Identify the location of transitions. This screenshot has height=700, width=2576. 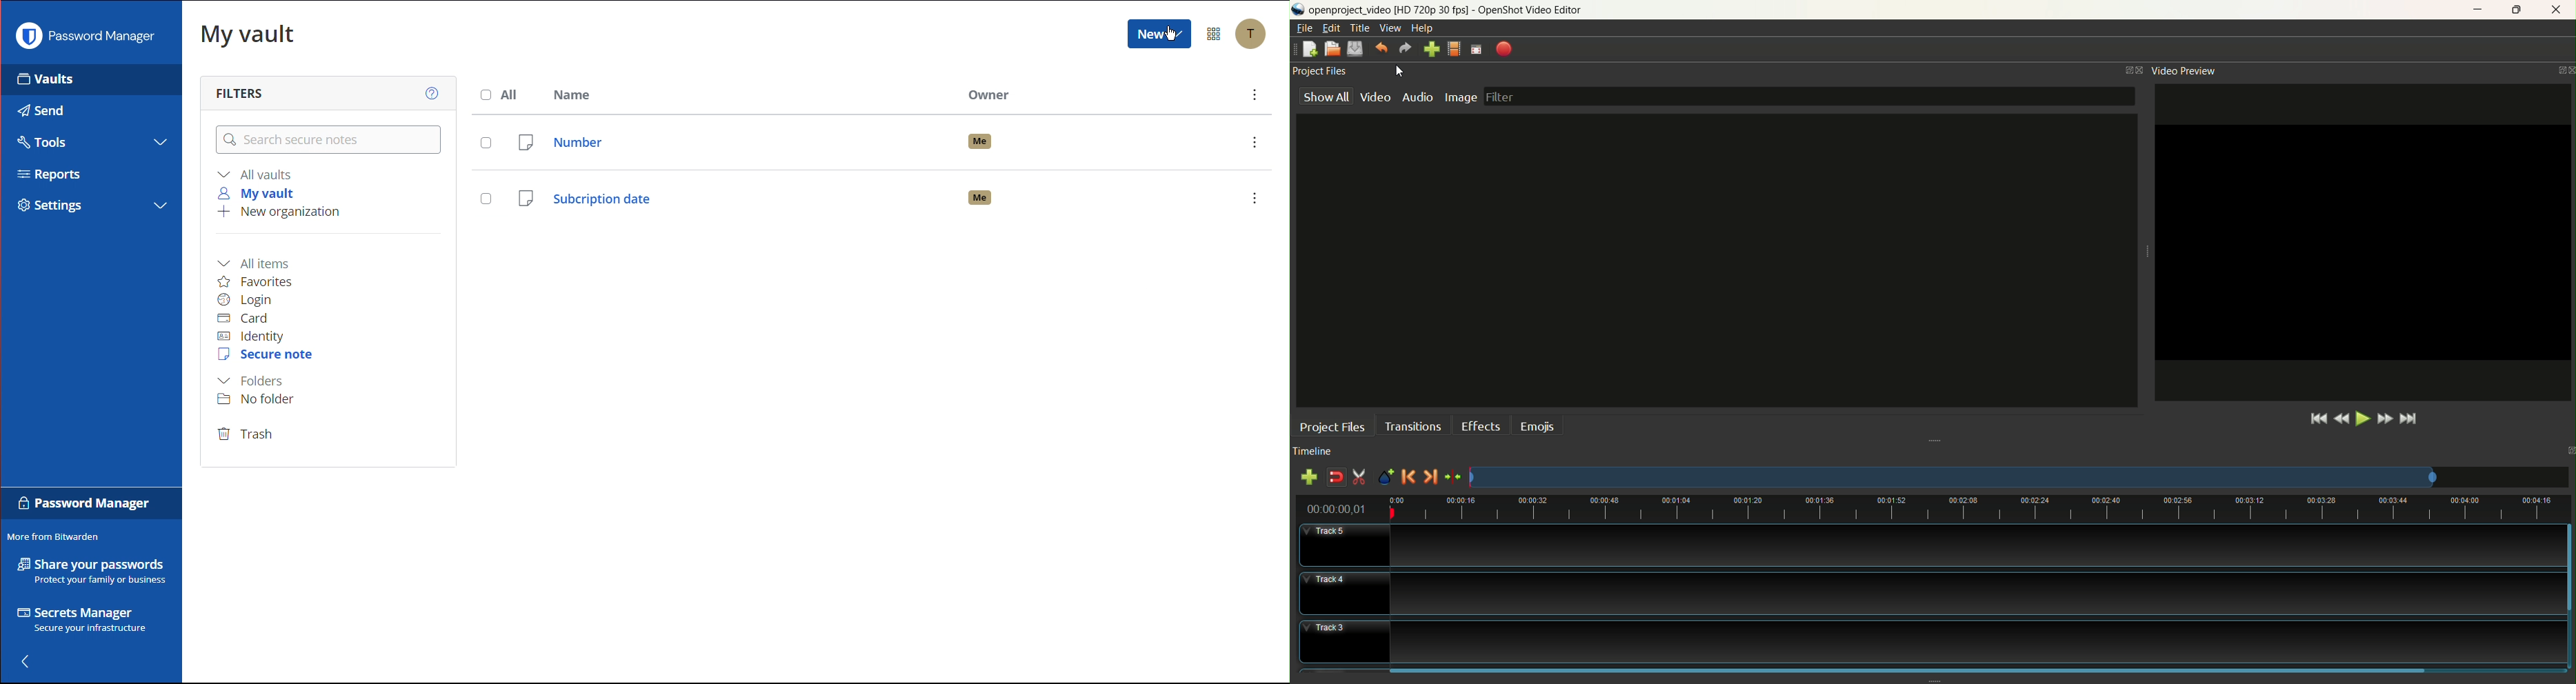
(1416, 426).